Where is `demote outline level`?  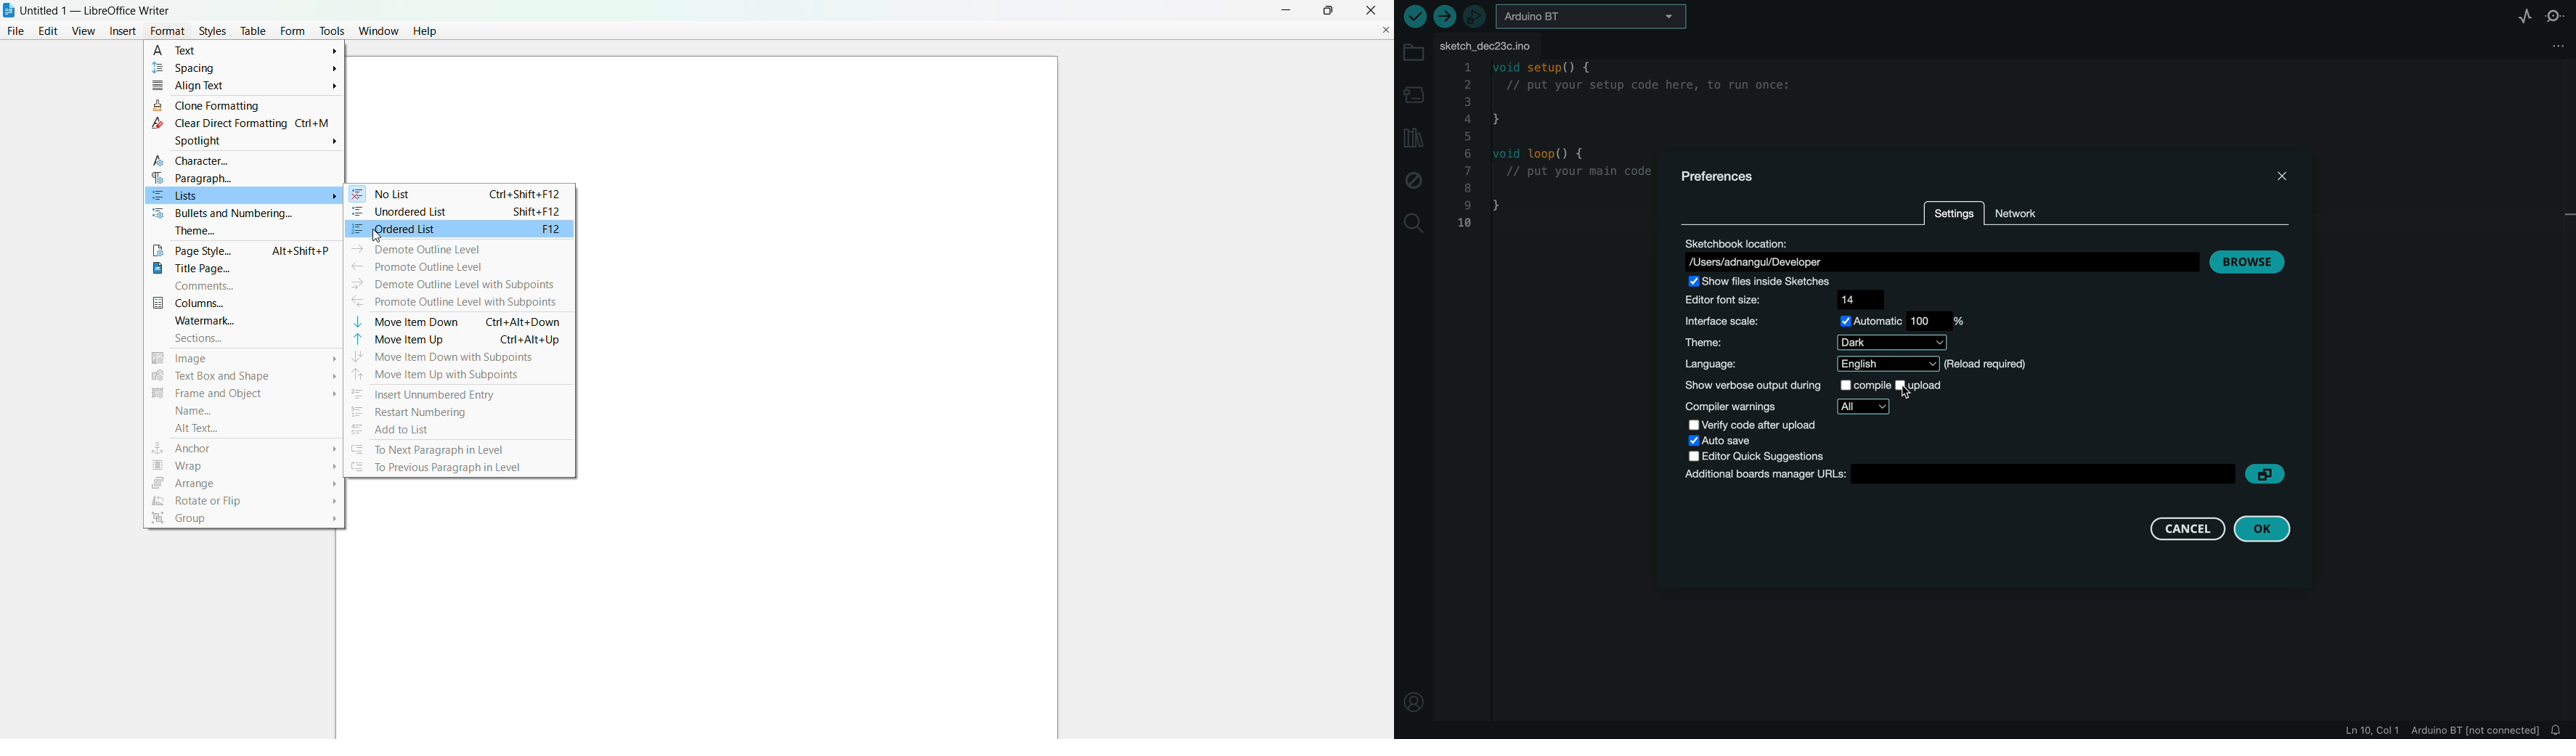 demote outline level is located at coordinates (428, 249).